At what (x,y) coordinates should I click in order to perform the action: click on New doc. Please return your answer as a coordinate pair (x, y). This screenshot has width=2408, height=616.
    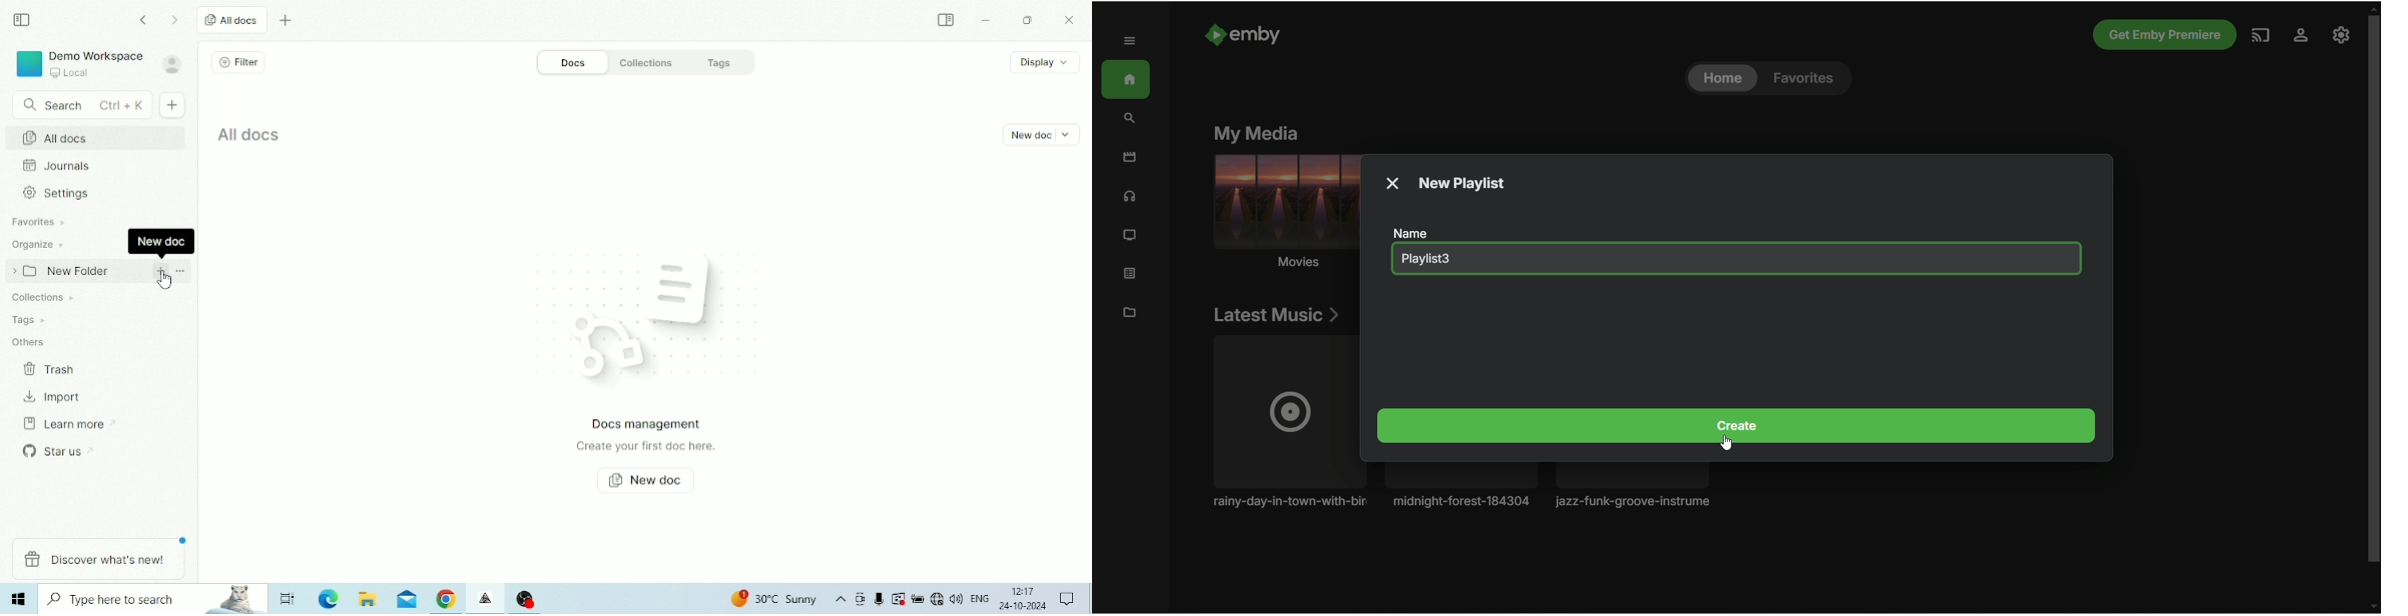
    Looking at the image, I should click on (648, 481).